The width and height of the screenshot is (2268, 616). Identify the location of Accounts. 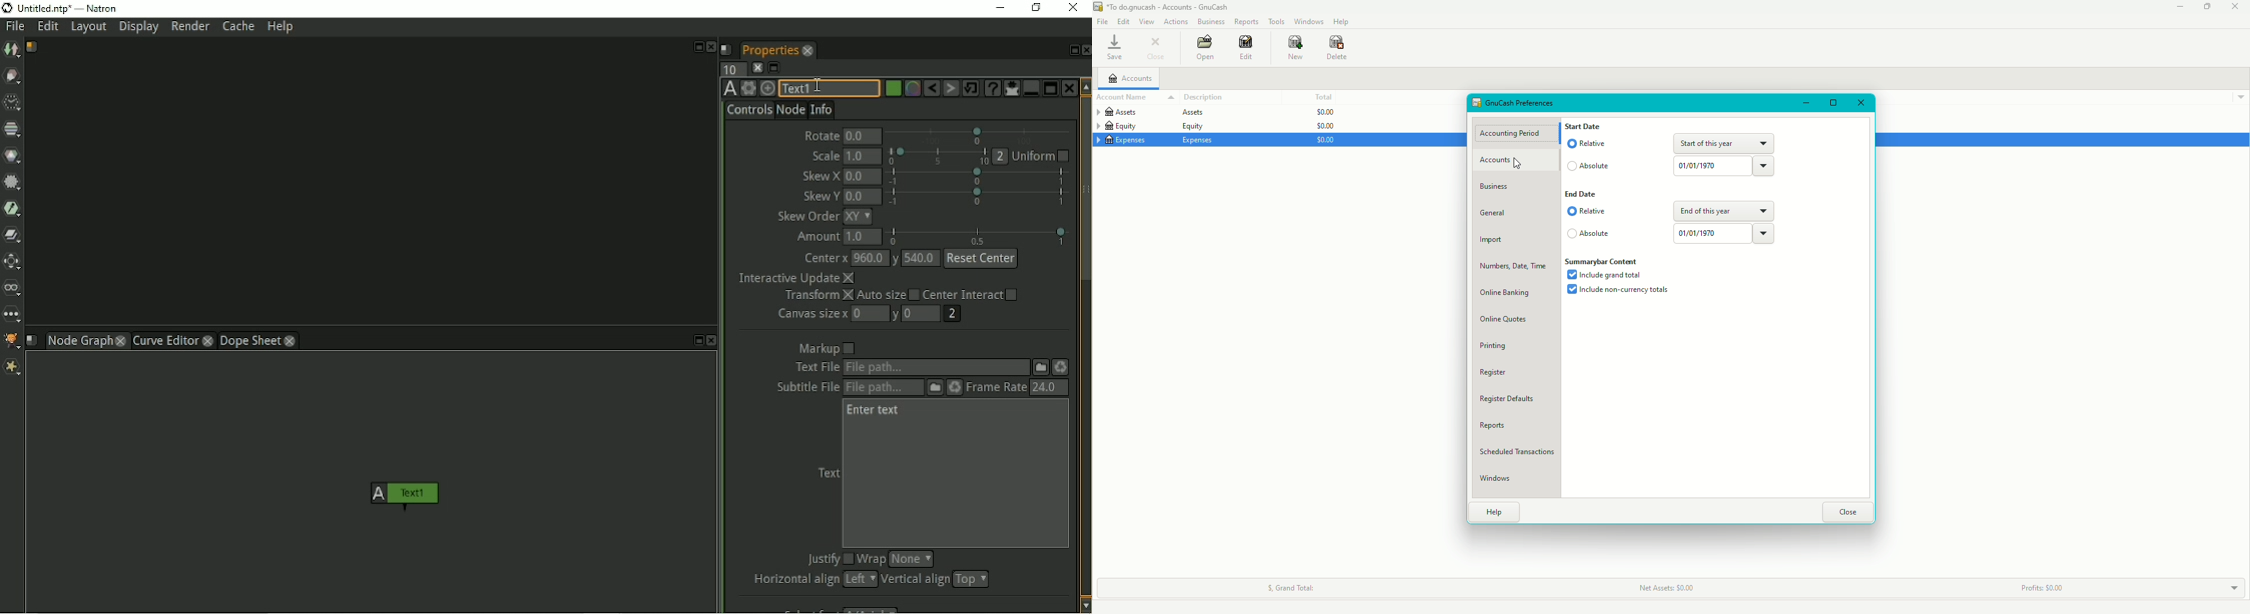
(1131, 78).